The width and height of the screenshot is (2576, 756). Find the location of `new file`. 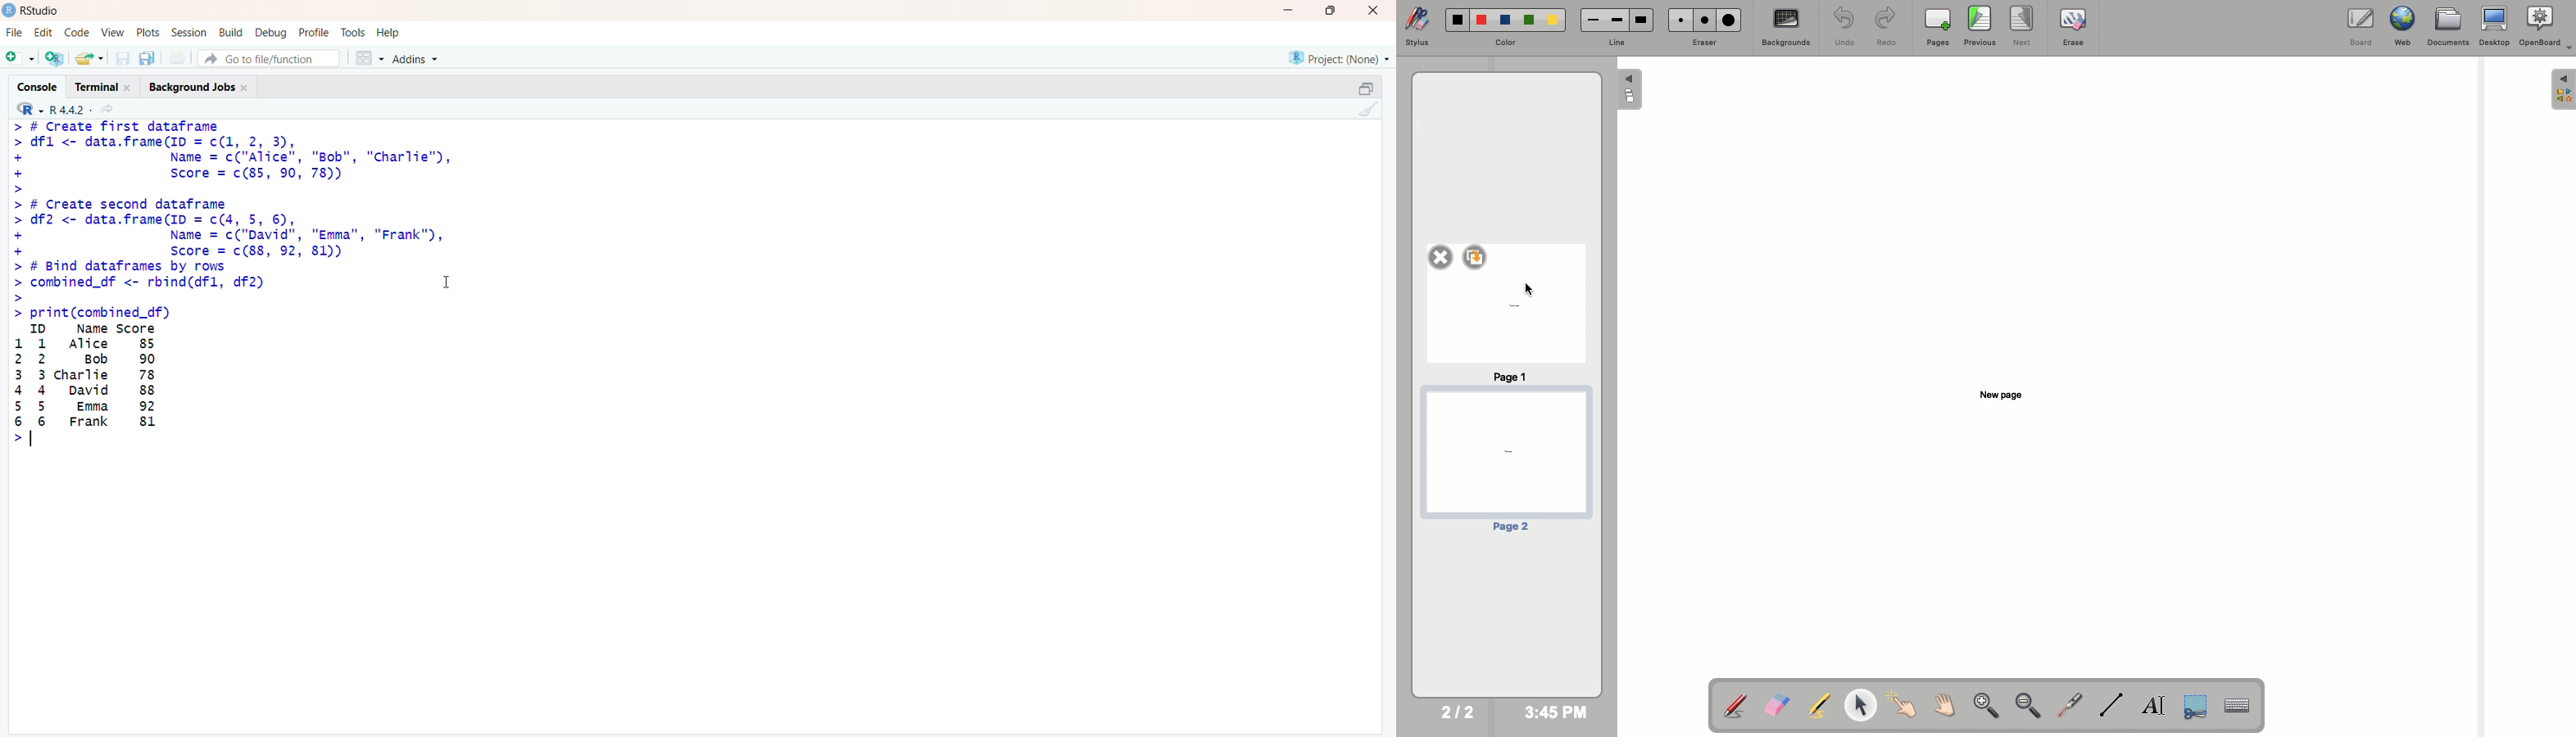

new file is located at coordinates (21, 59).